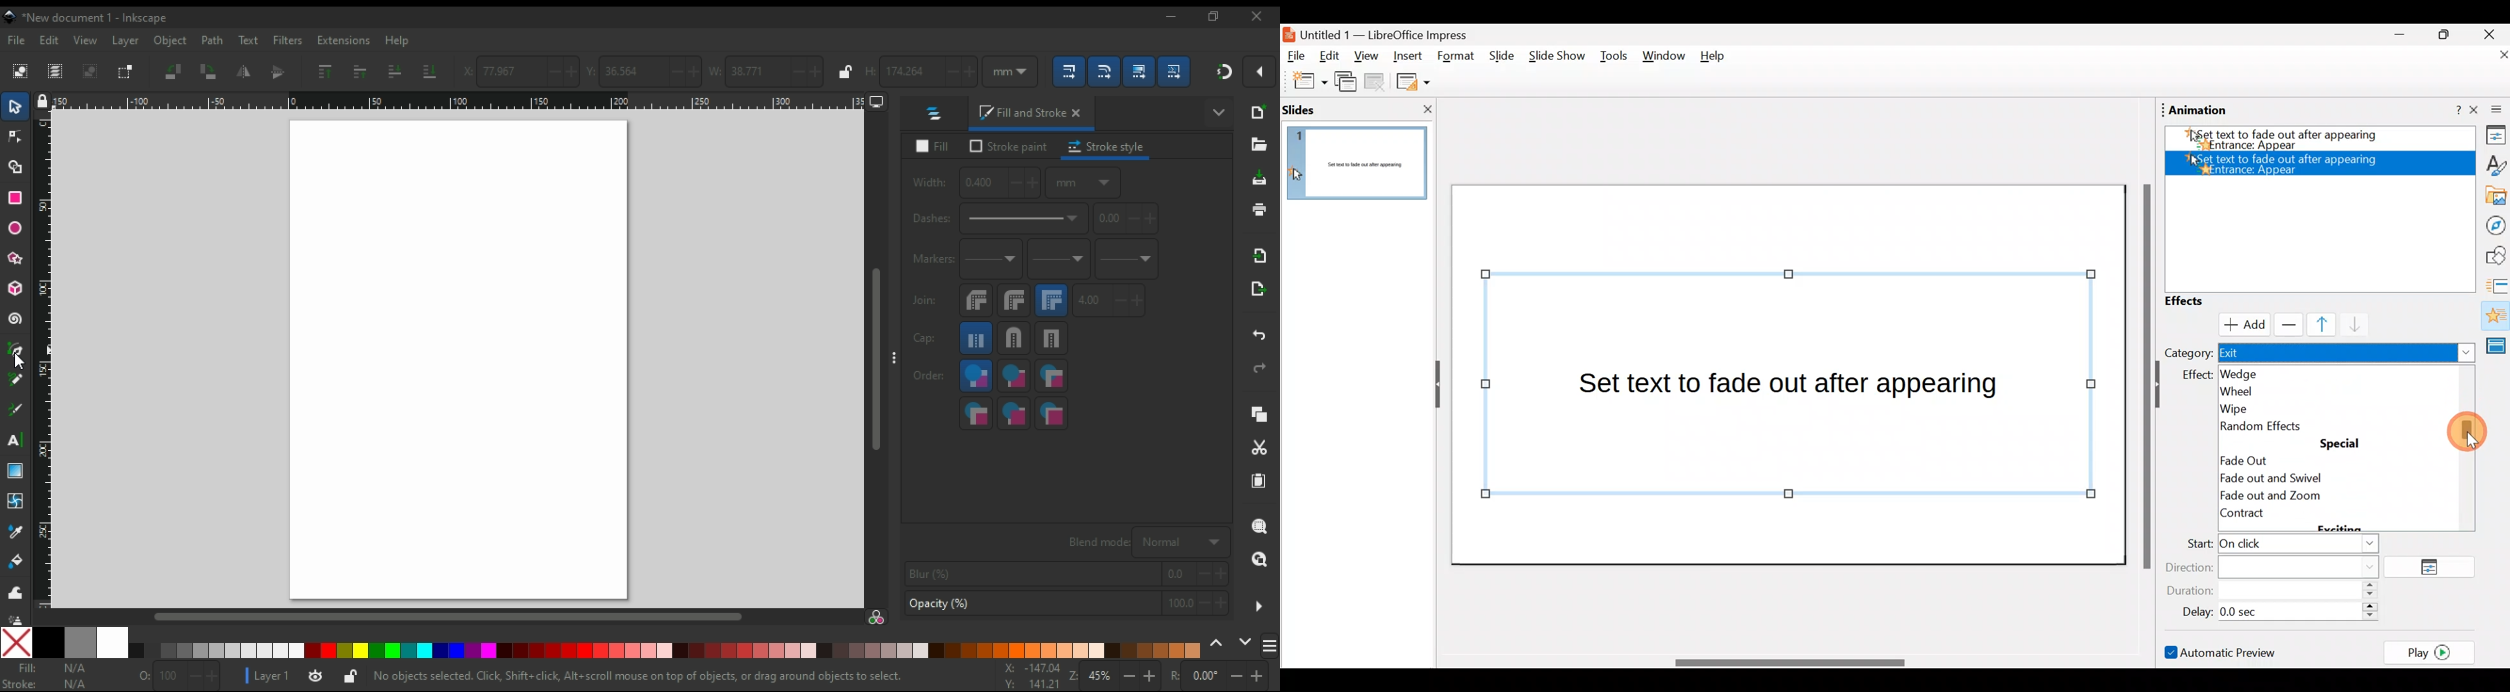  Describe the element at coordinates (1614, 58) in the screenshot. I see `Tools` at that location.